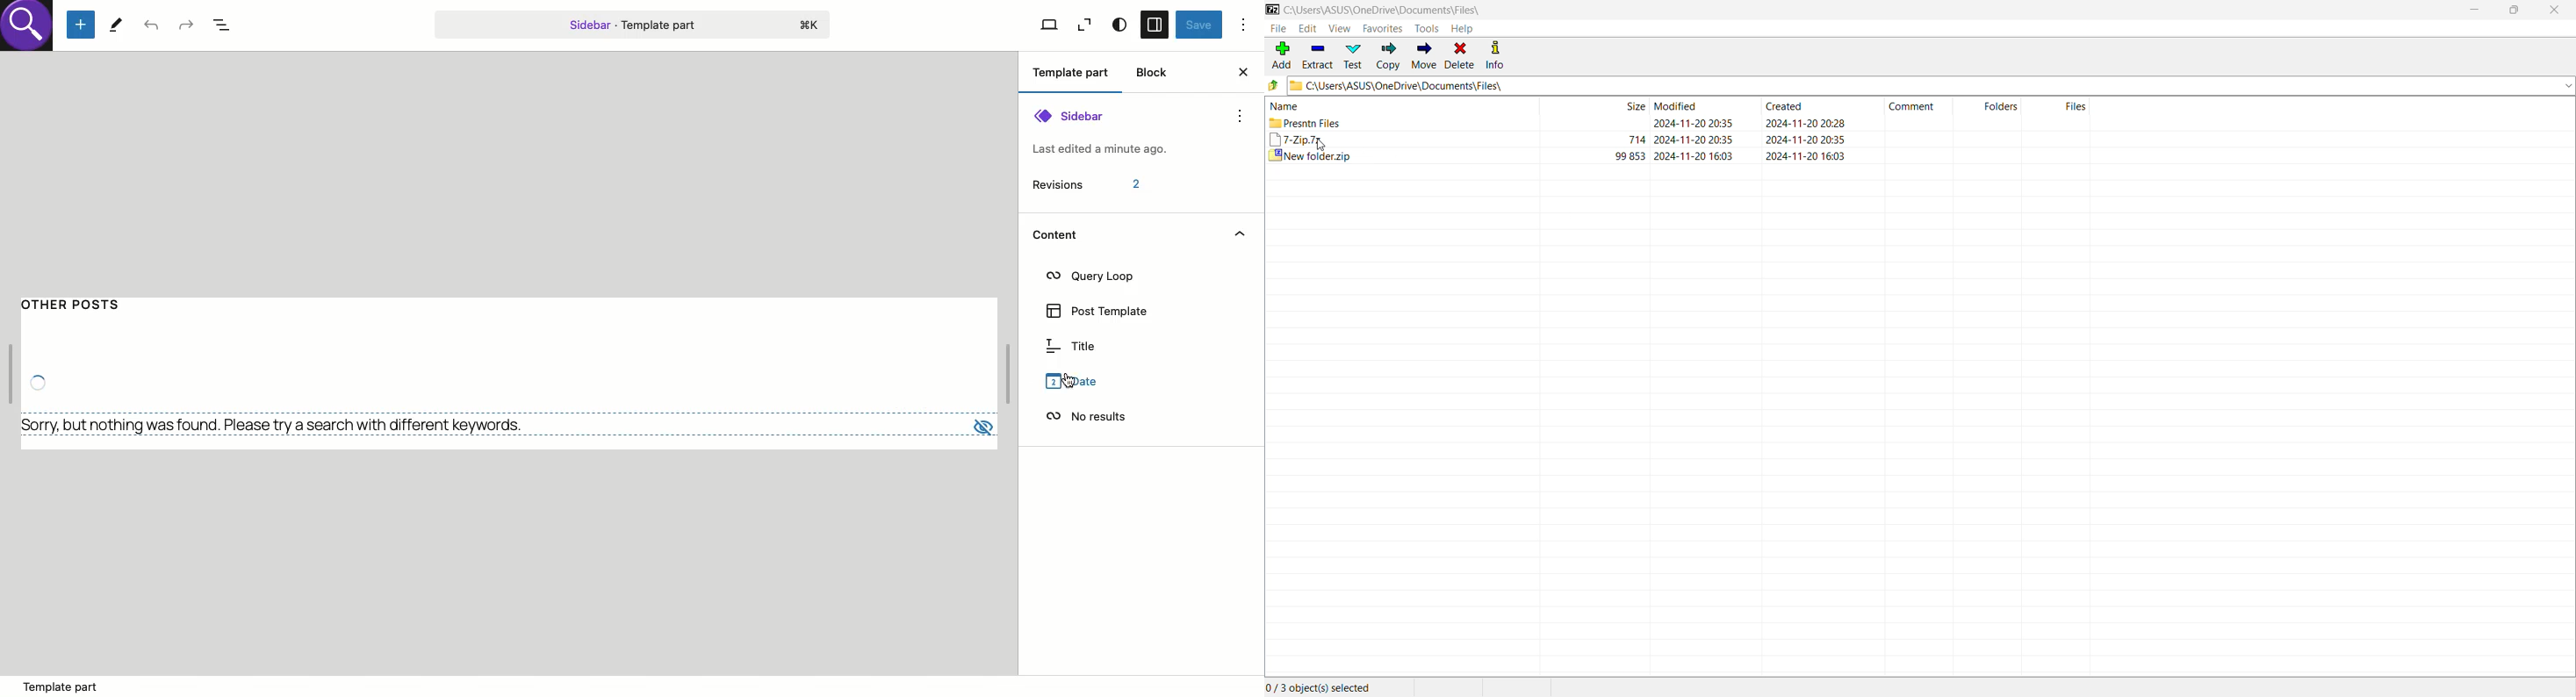 This screenshot has height=700, width=2576. Describe the element at coordinates (2557, 10) in the screenshot. I see `Close` at that location.